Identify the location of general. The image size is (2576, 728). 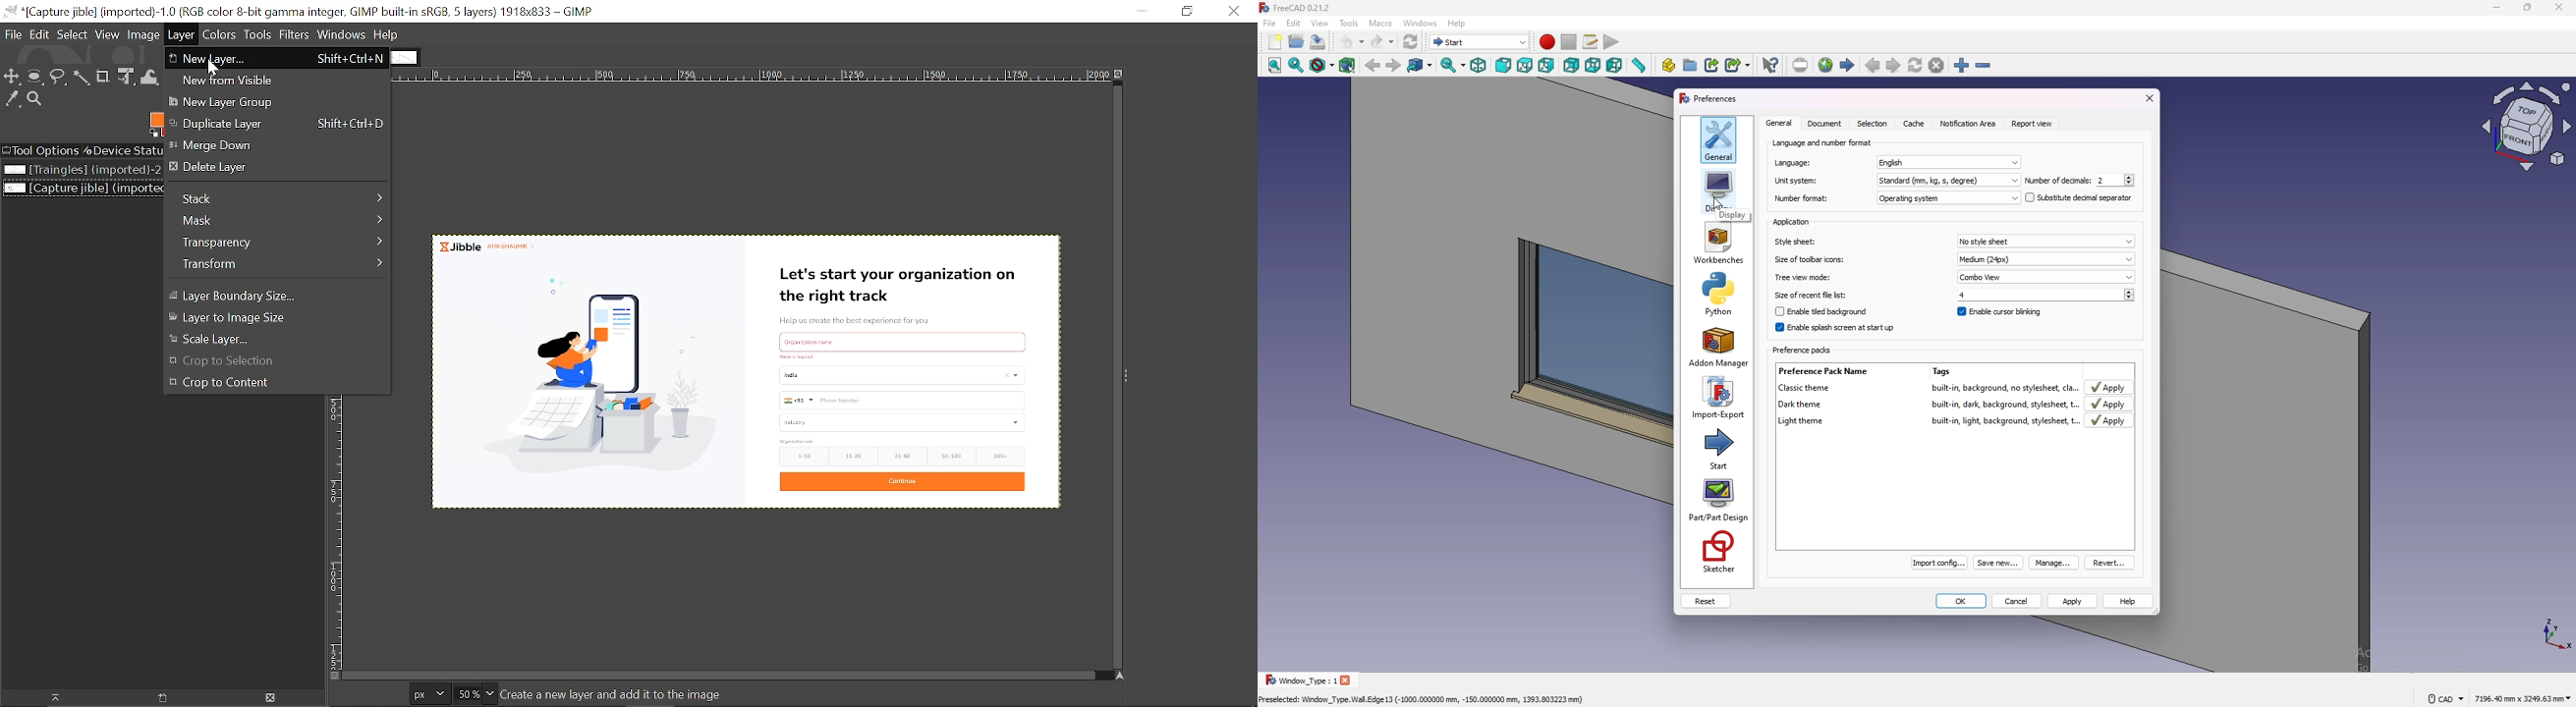
(1720, 139).